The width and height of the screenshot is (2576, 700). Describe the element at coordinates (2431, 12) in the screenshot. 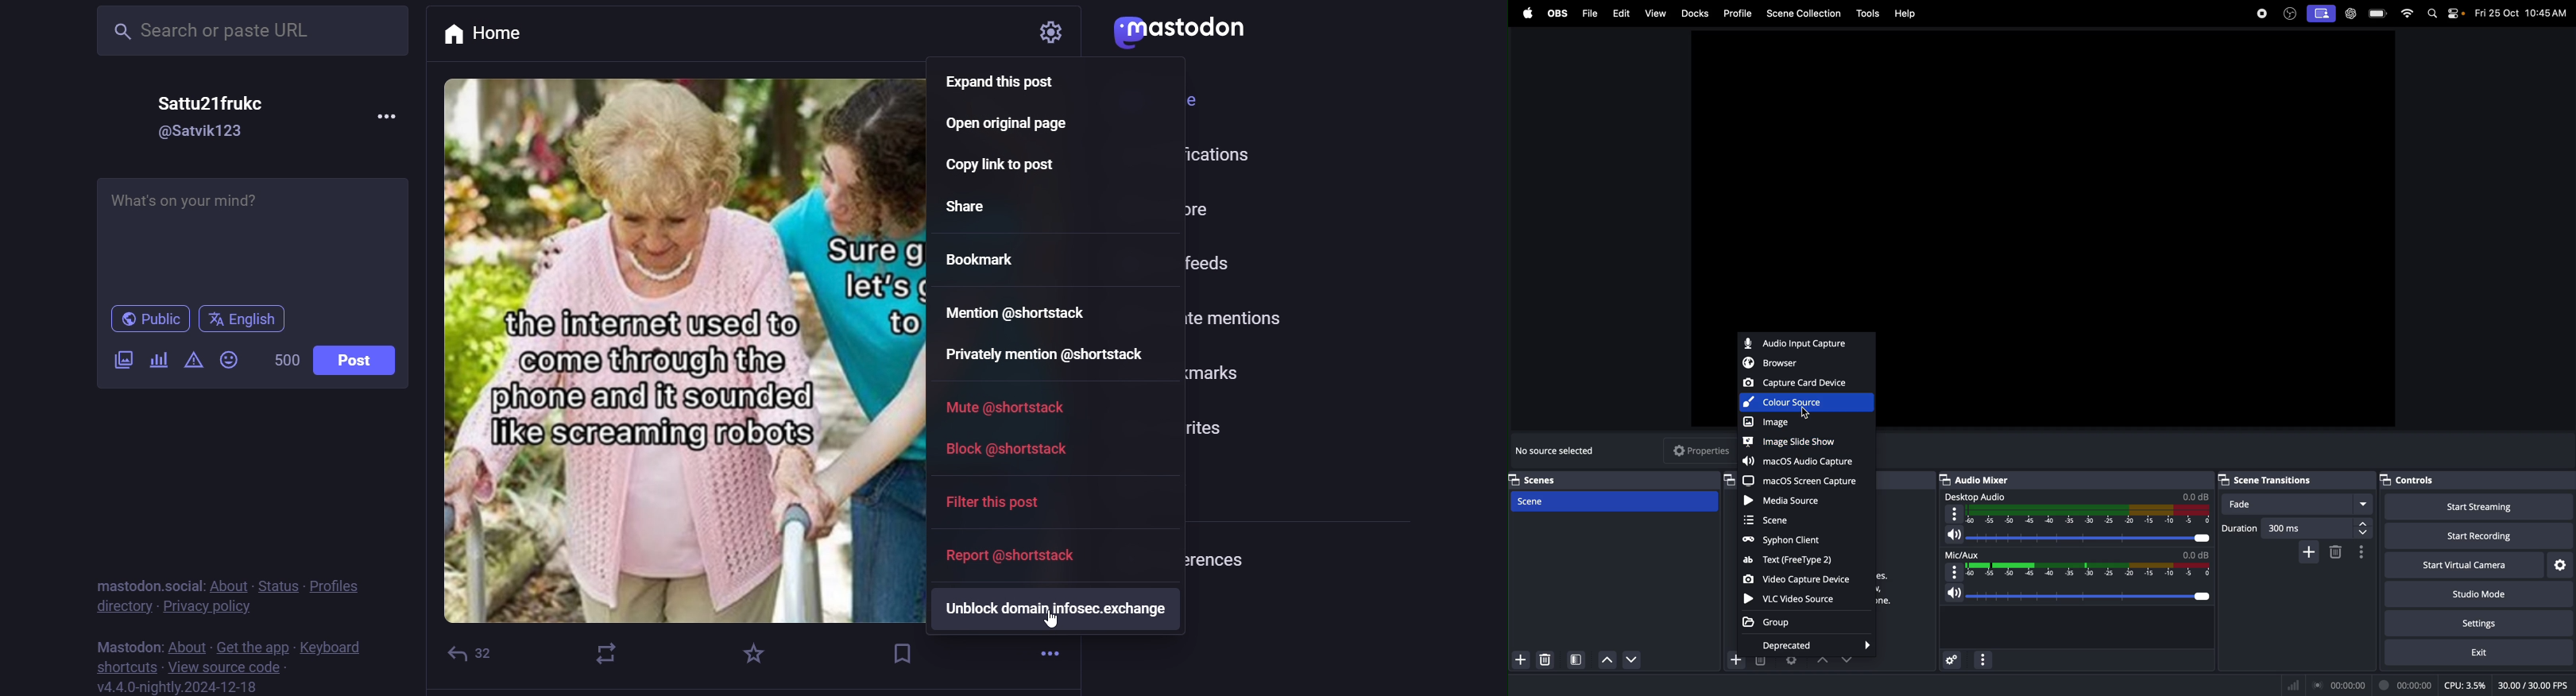

I see `spotlight search` at that location.